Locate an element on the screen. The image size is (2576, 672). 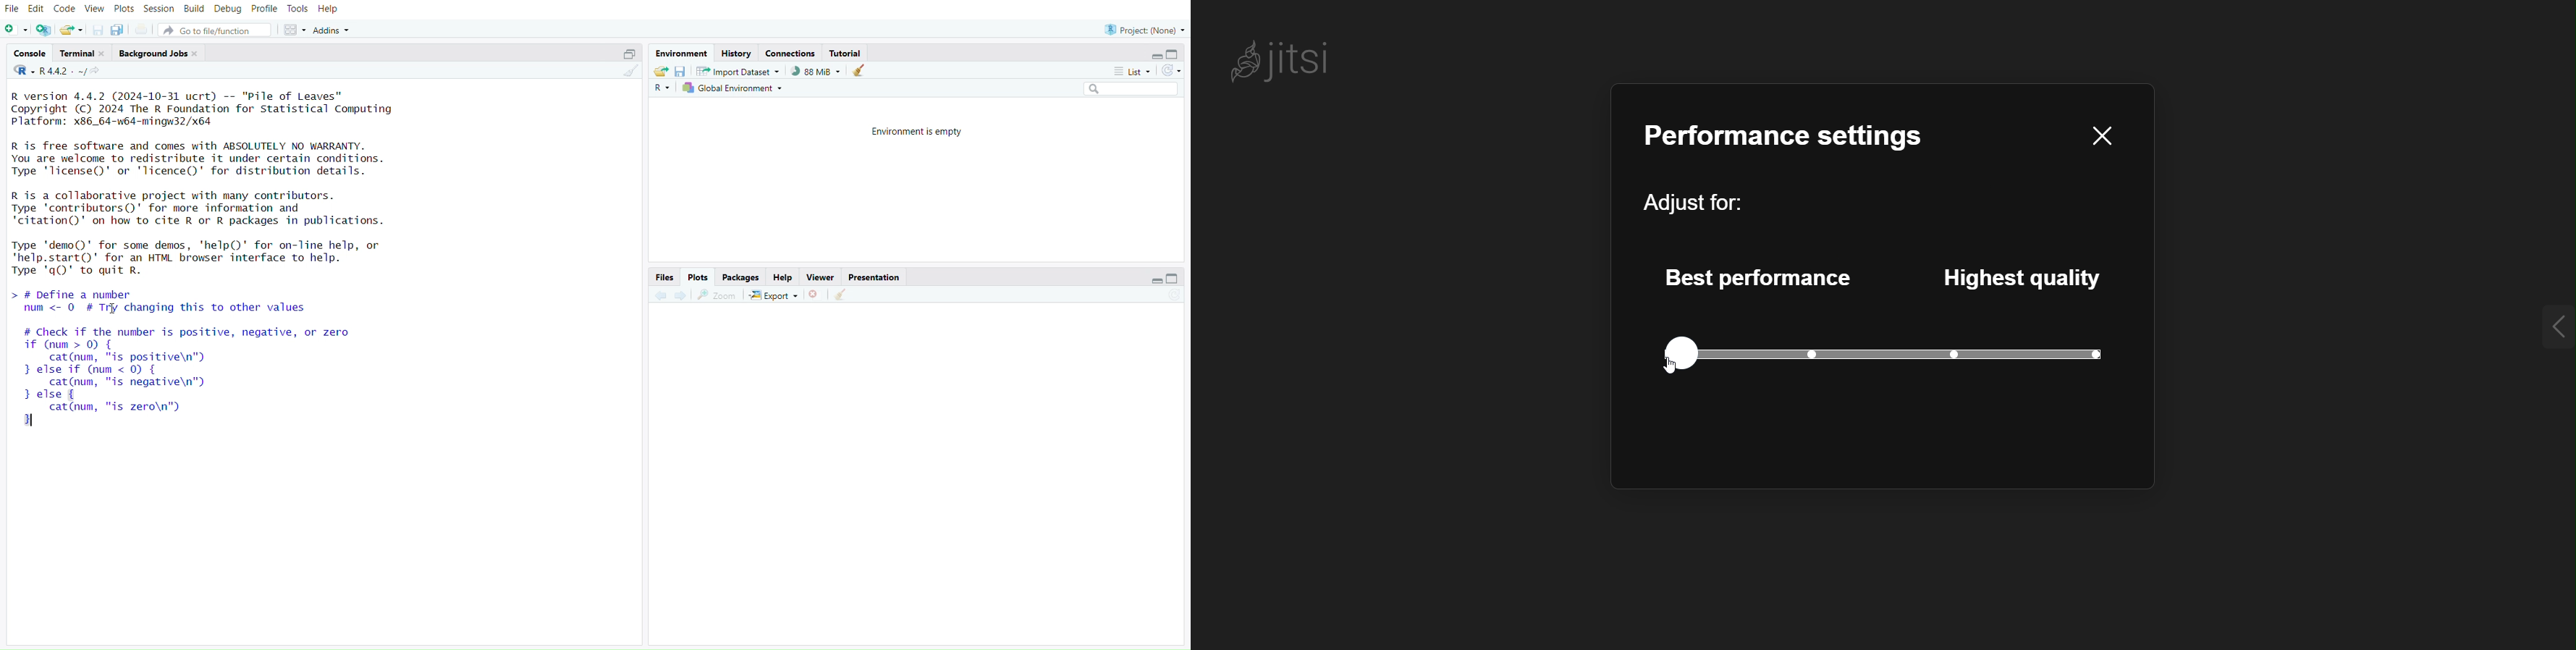
> # Define a numbernum <- 0 # Try changing this to other values# Check if the number is positive, negative, or zeroif (num > 0) {cat(num, "is positive\n")} else if (num < 0) {cat(num, "is negative\n")} else {| cat(num, "is zero\n")} is located at coordinates (206, 362).